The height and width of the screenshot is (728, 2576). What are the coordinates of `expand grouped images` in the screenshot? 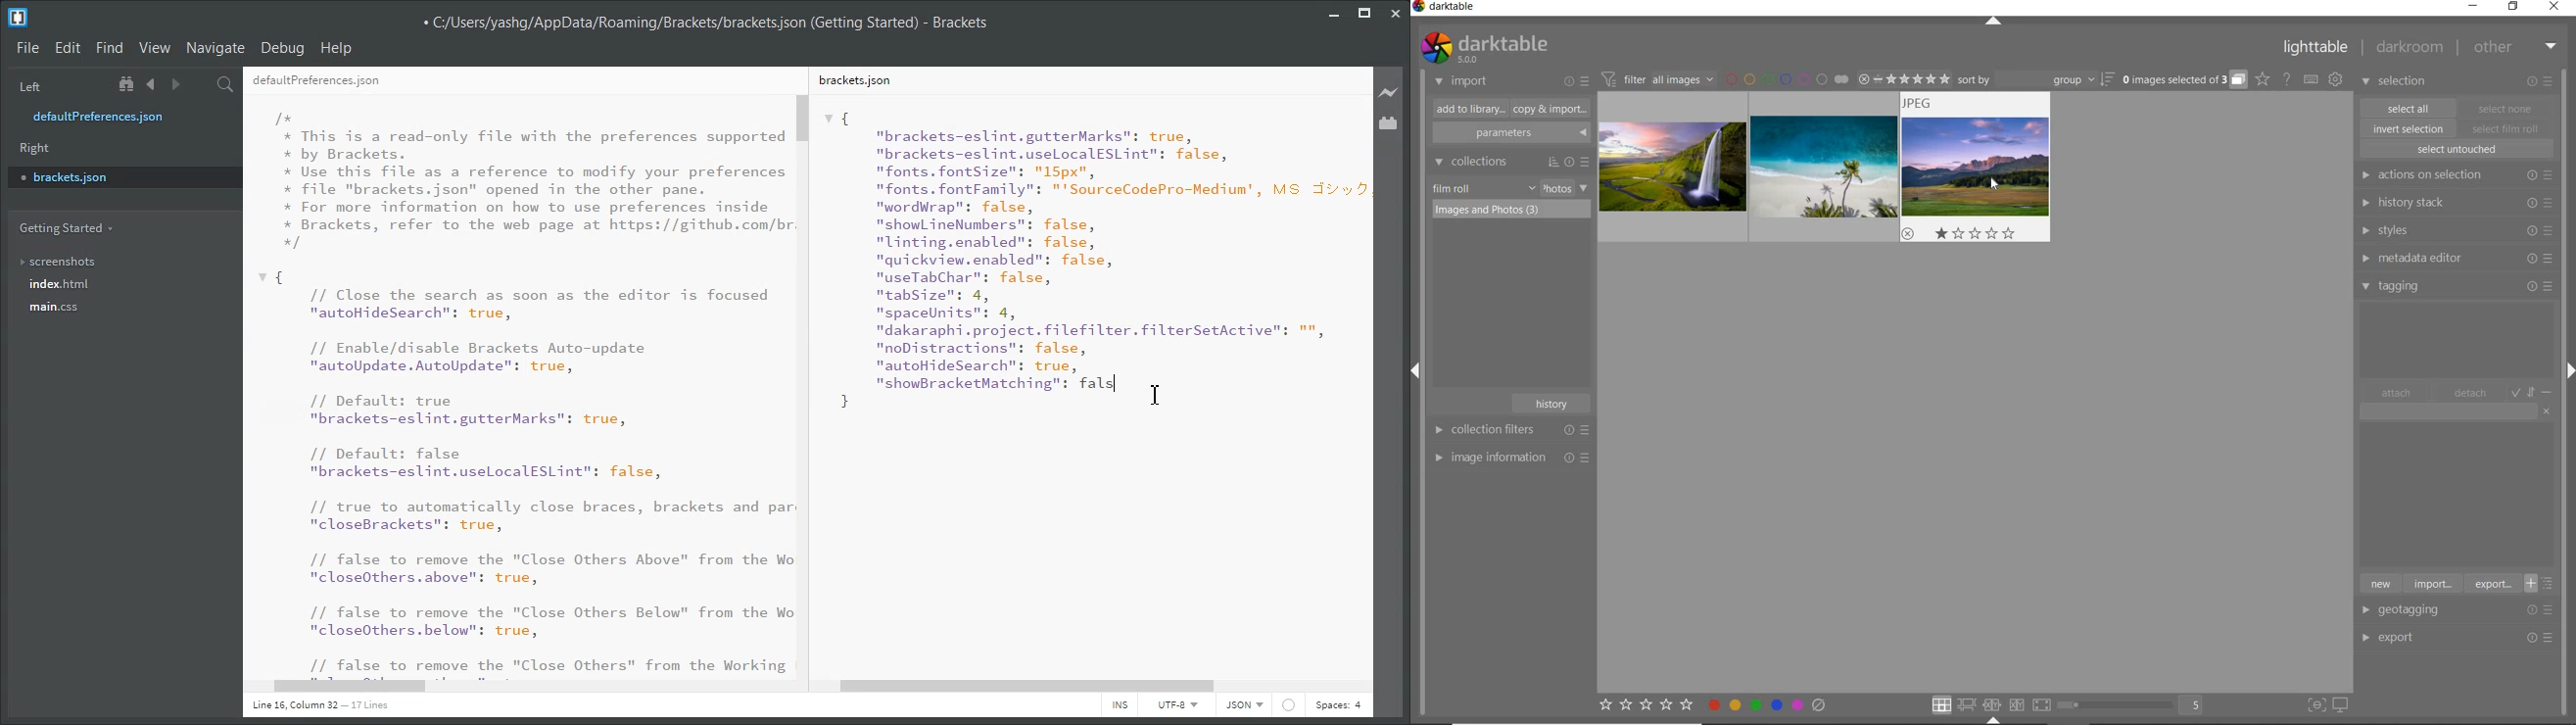 It's located at (2184, 81).